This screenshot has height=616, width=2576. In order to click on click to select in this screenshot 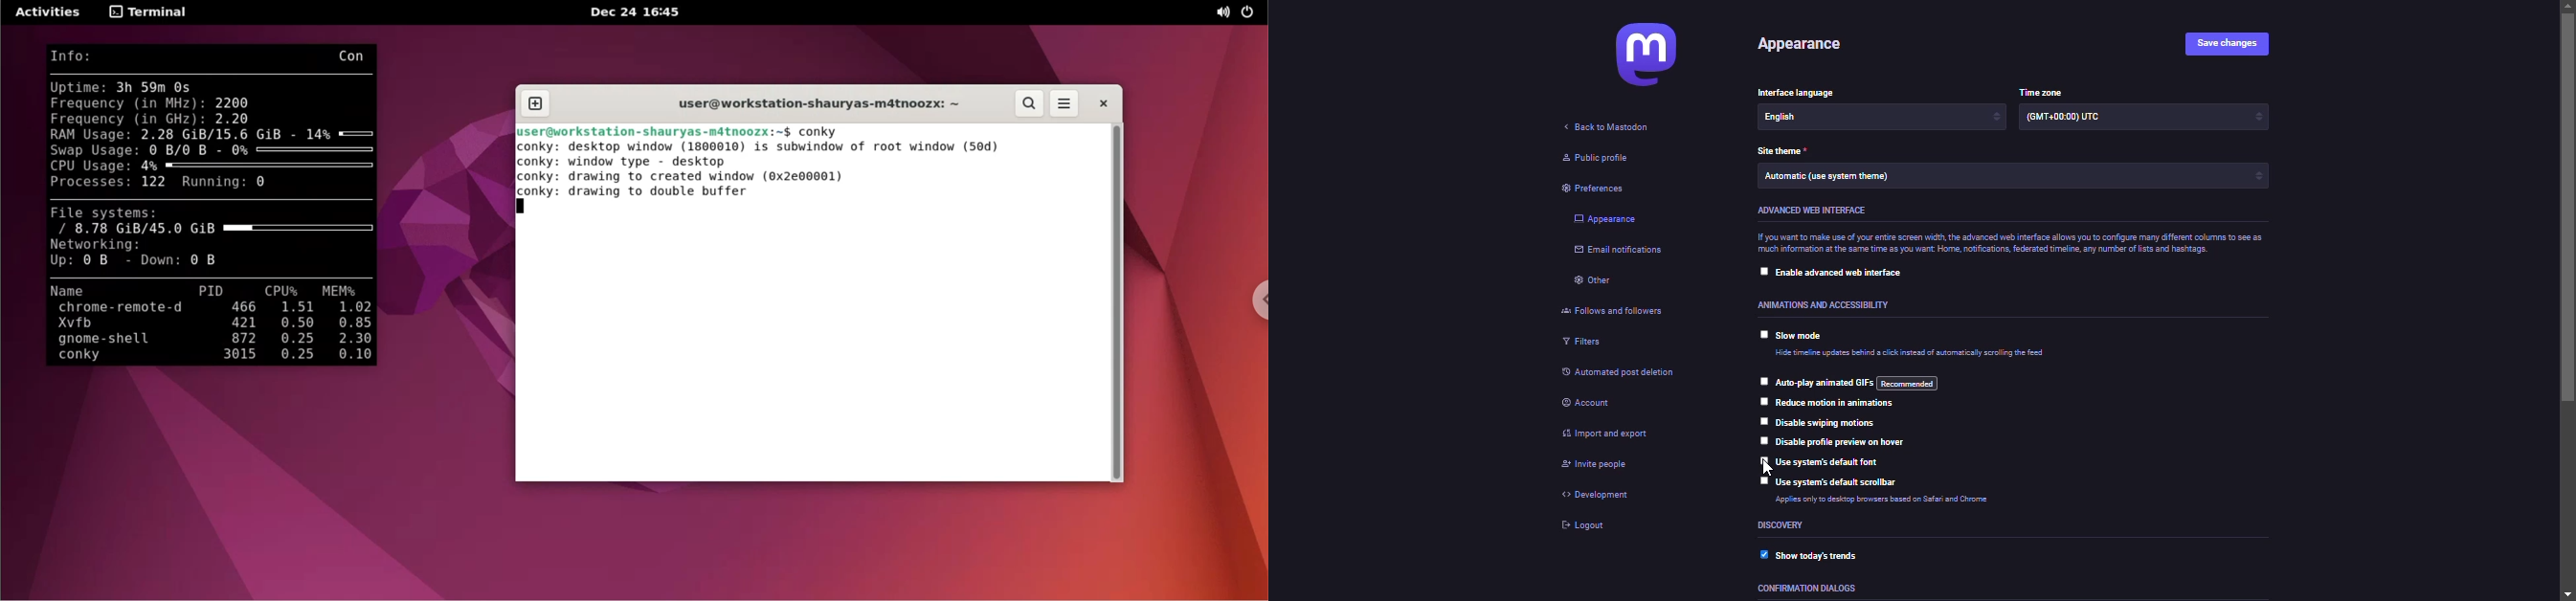, I will do `click(1762, 461)`.